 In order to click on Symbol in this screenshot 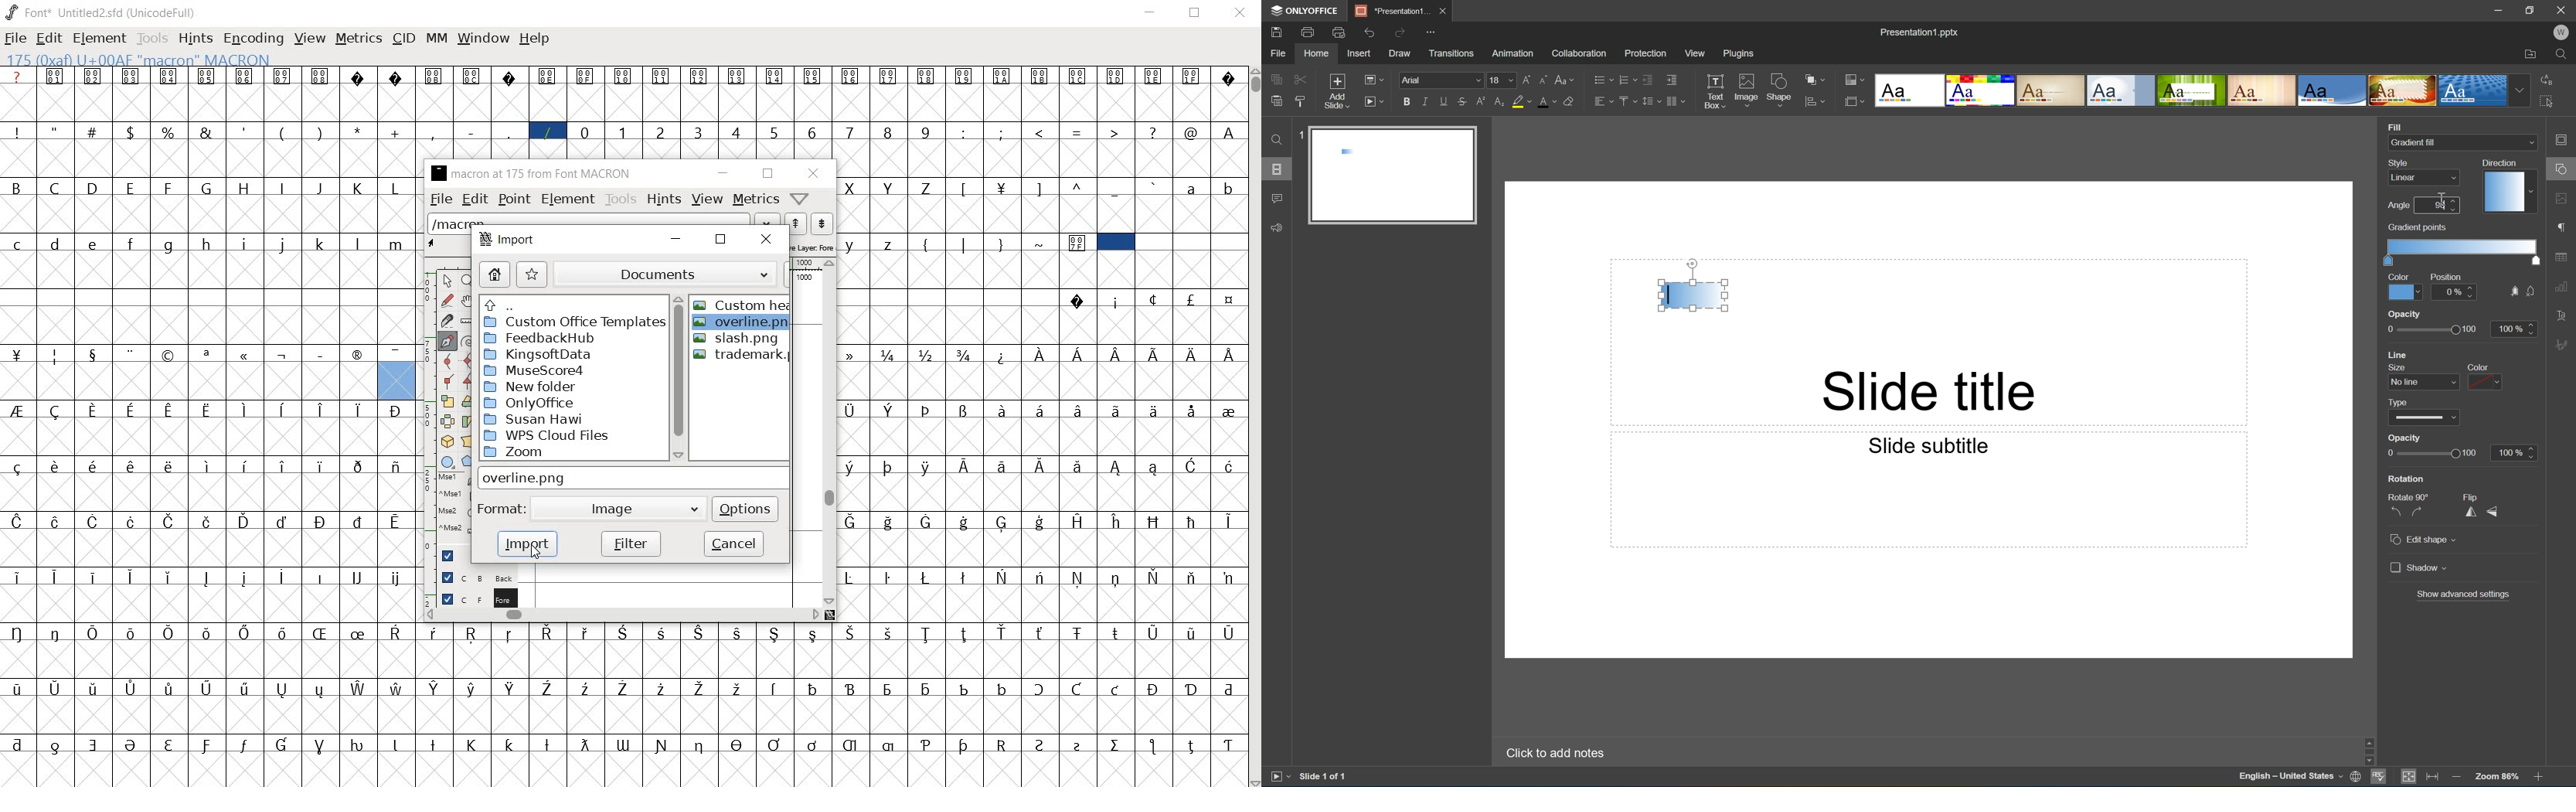, I will do `click(740, 632)`.